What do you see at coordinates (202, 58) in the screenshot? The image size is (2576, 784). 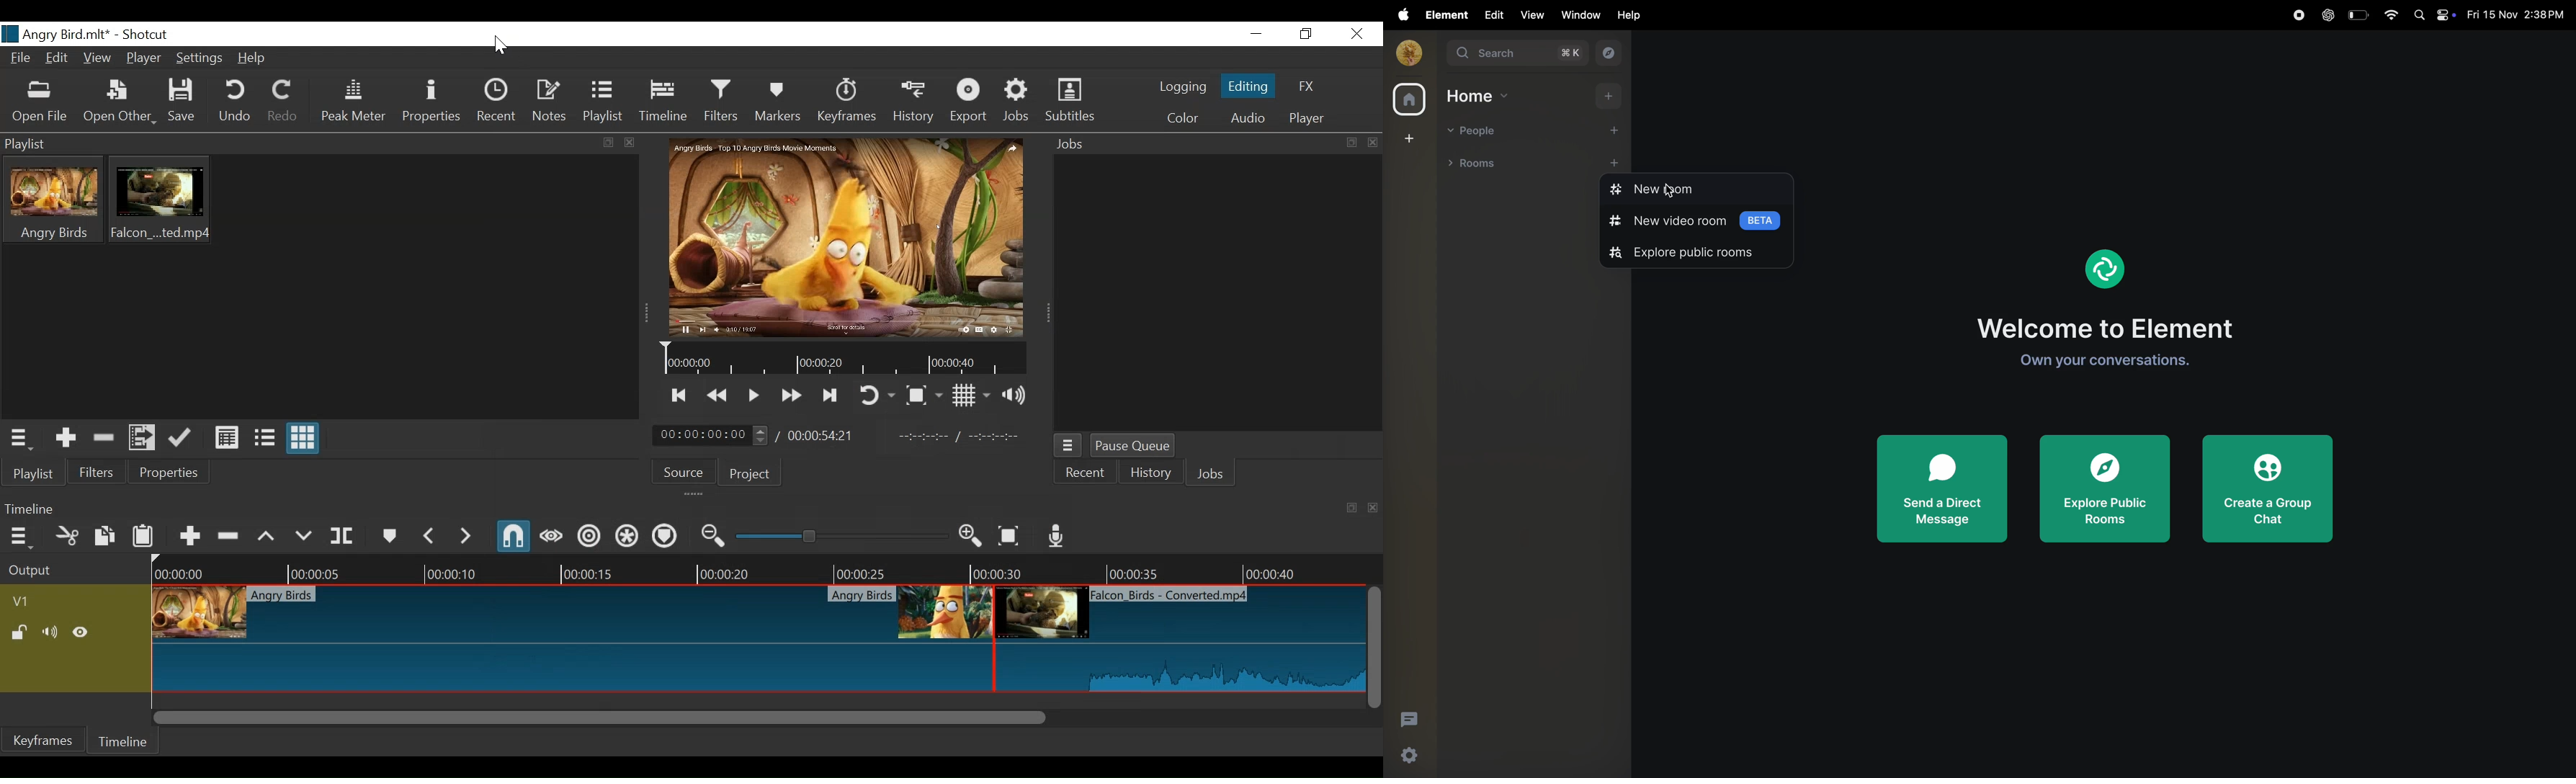 I see `Settings` at bounding box center [202, 58].